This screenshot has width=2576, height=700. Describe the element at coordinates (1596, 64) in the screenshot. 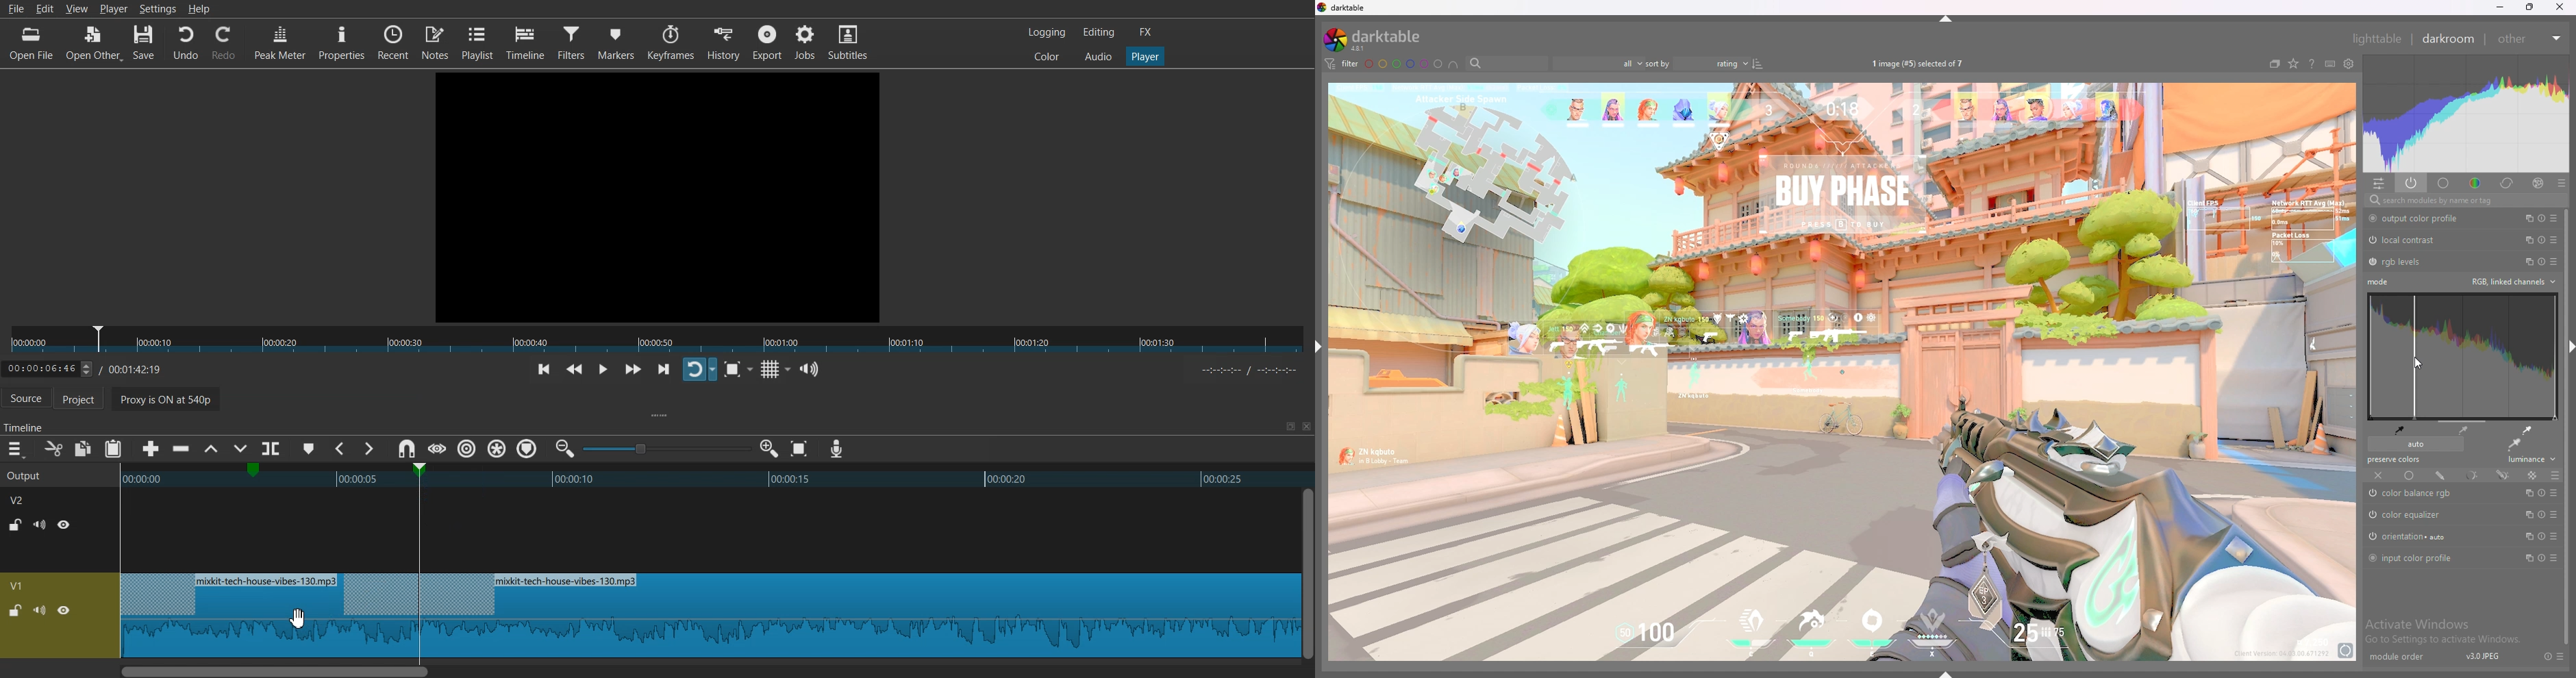

I see `filter by images rating` at that location.